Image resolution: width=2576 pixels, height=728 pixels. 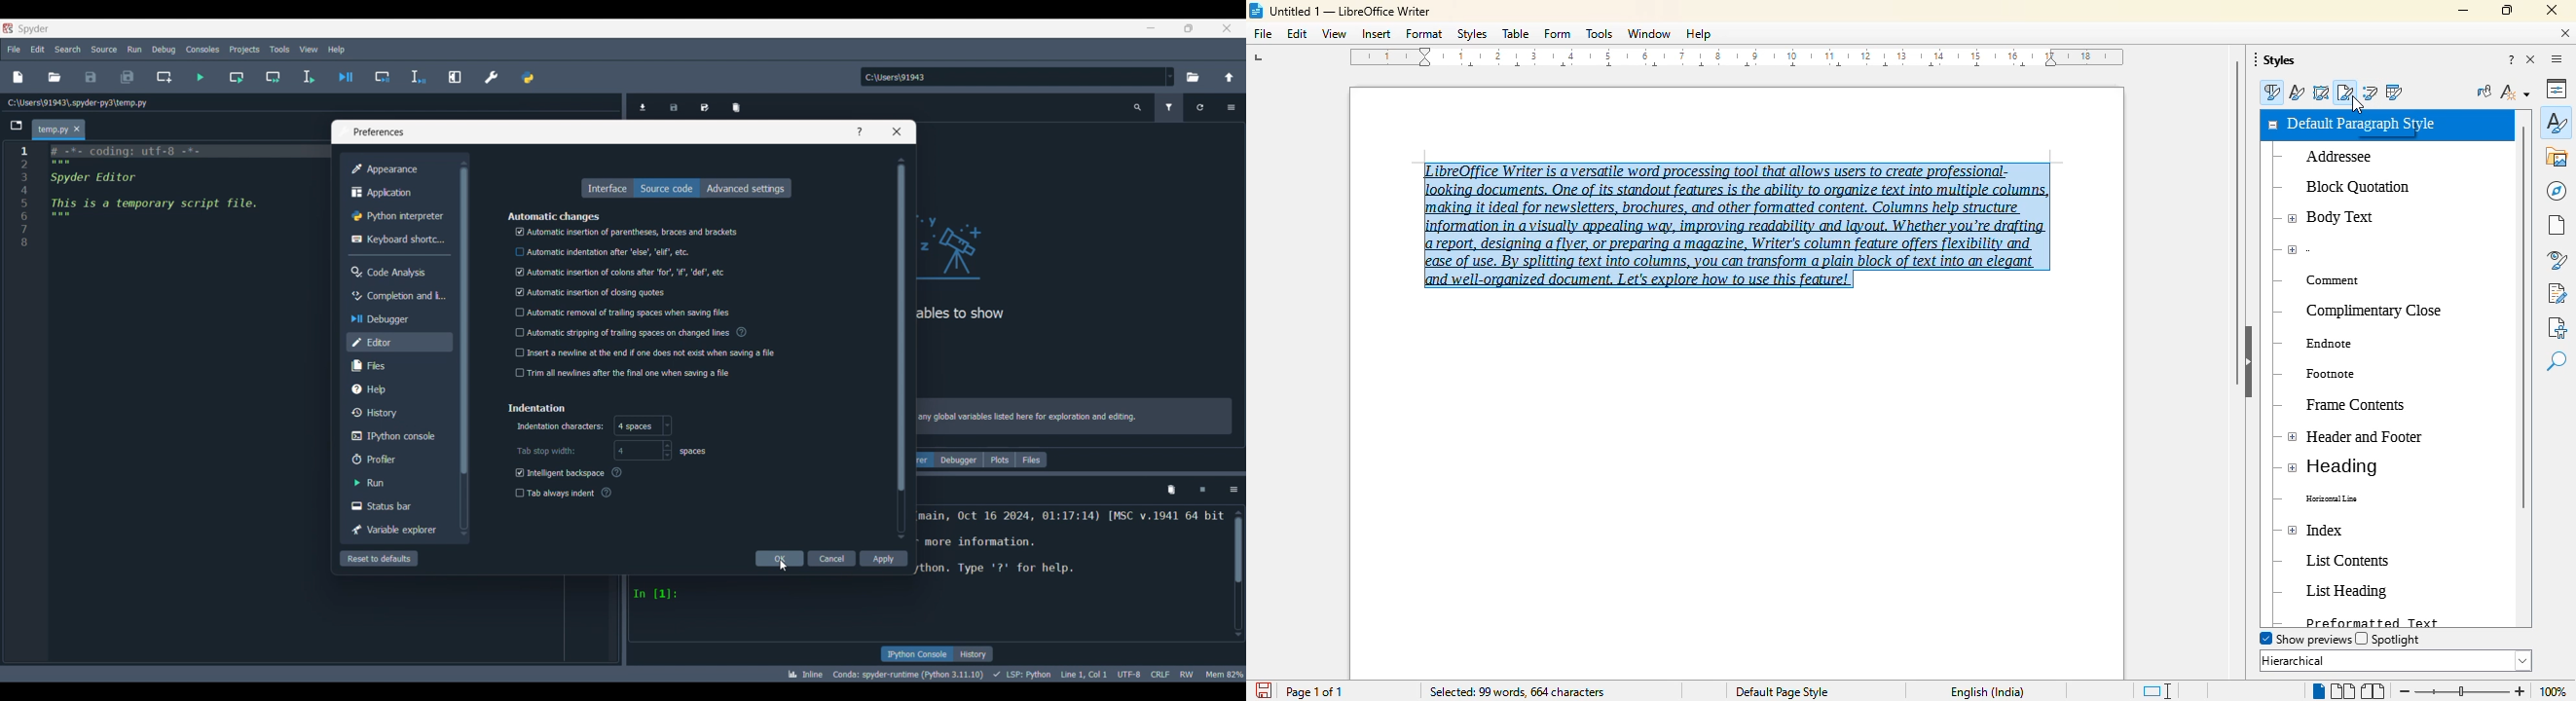 I want to click on close document, so click(x=2566, y=33).